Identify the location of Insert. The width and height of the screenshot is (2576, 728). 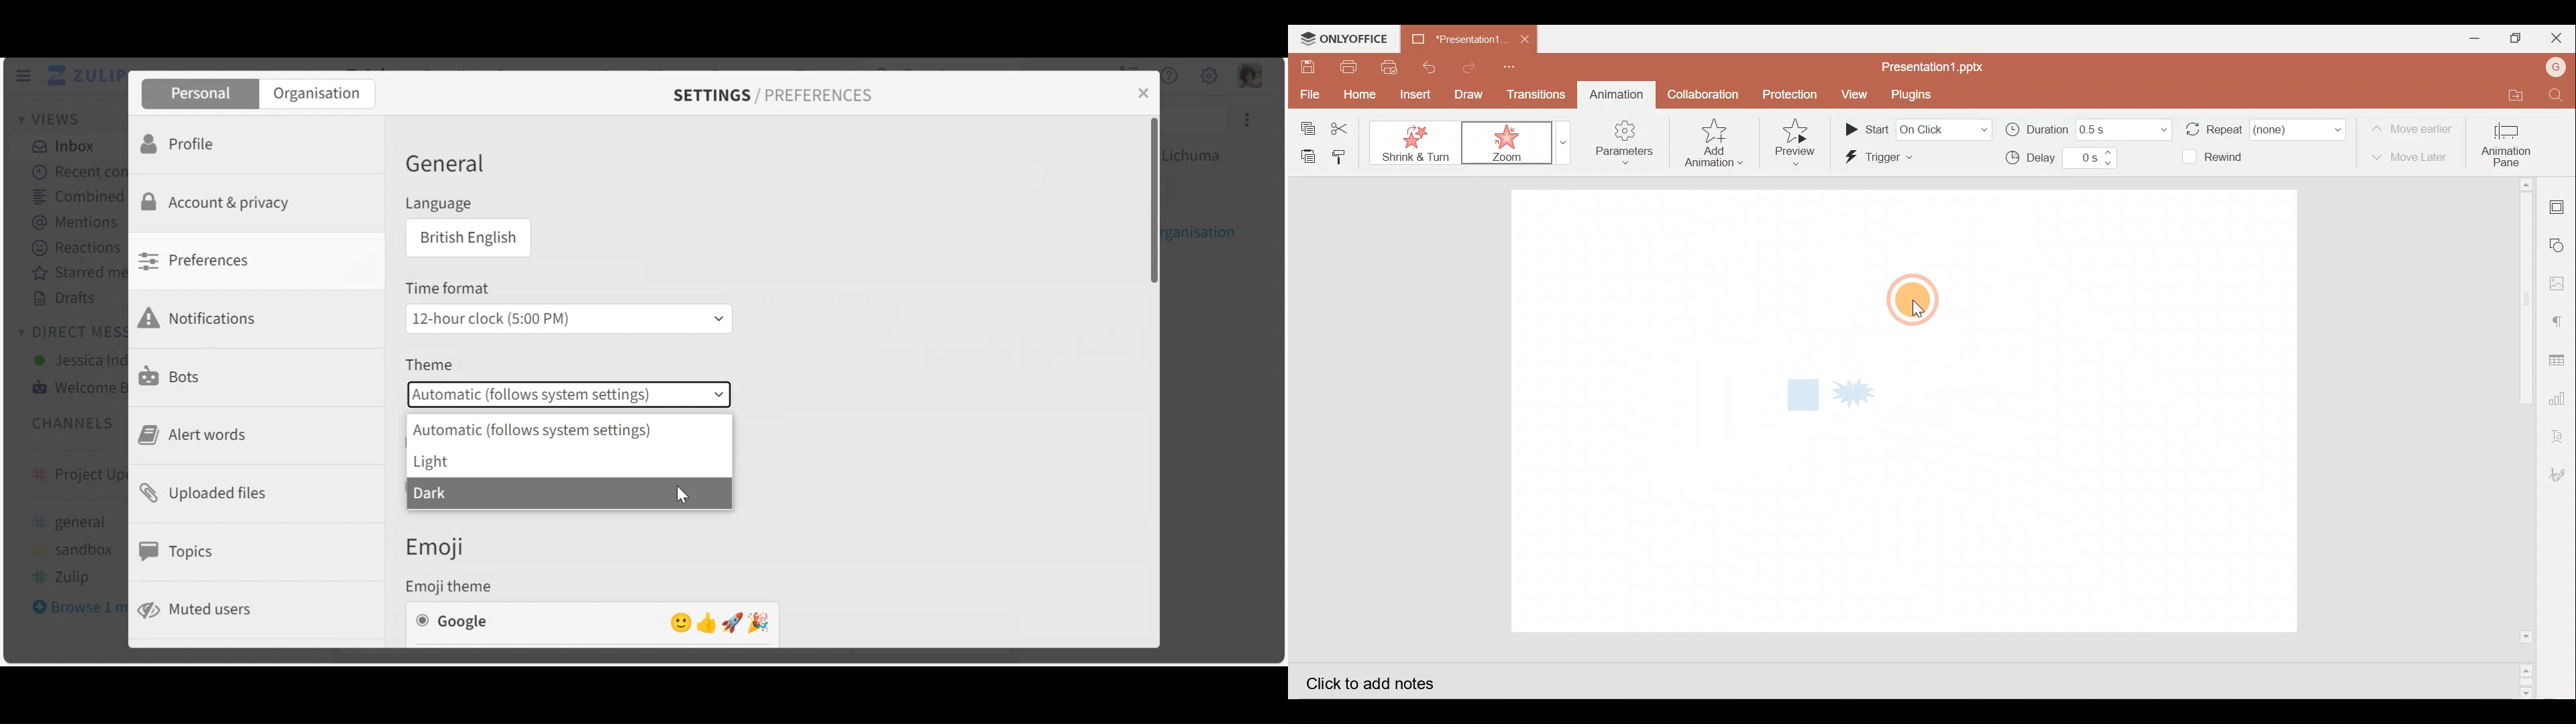
(1412, 94).